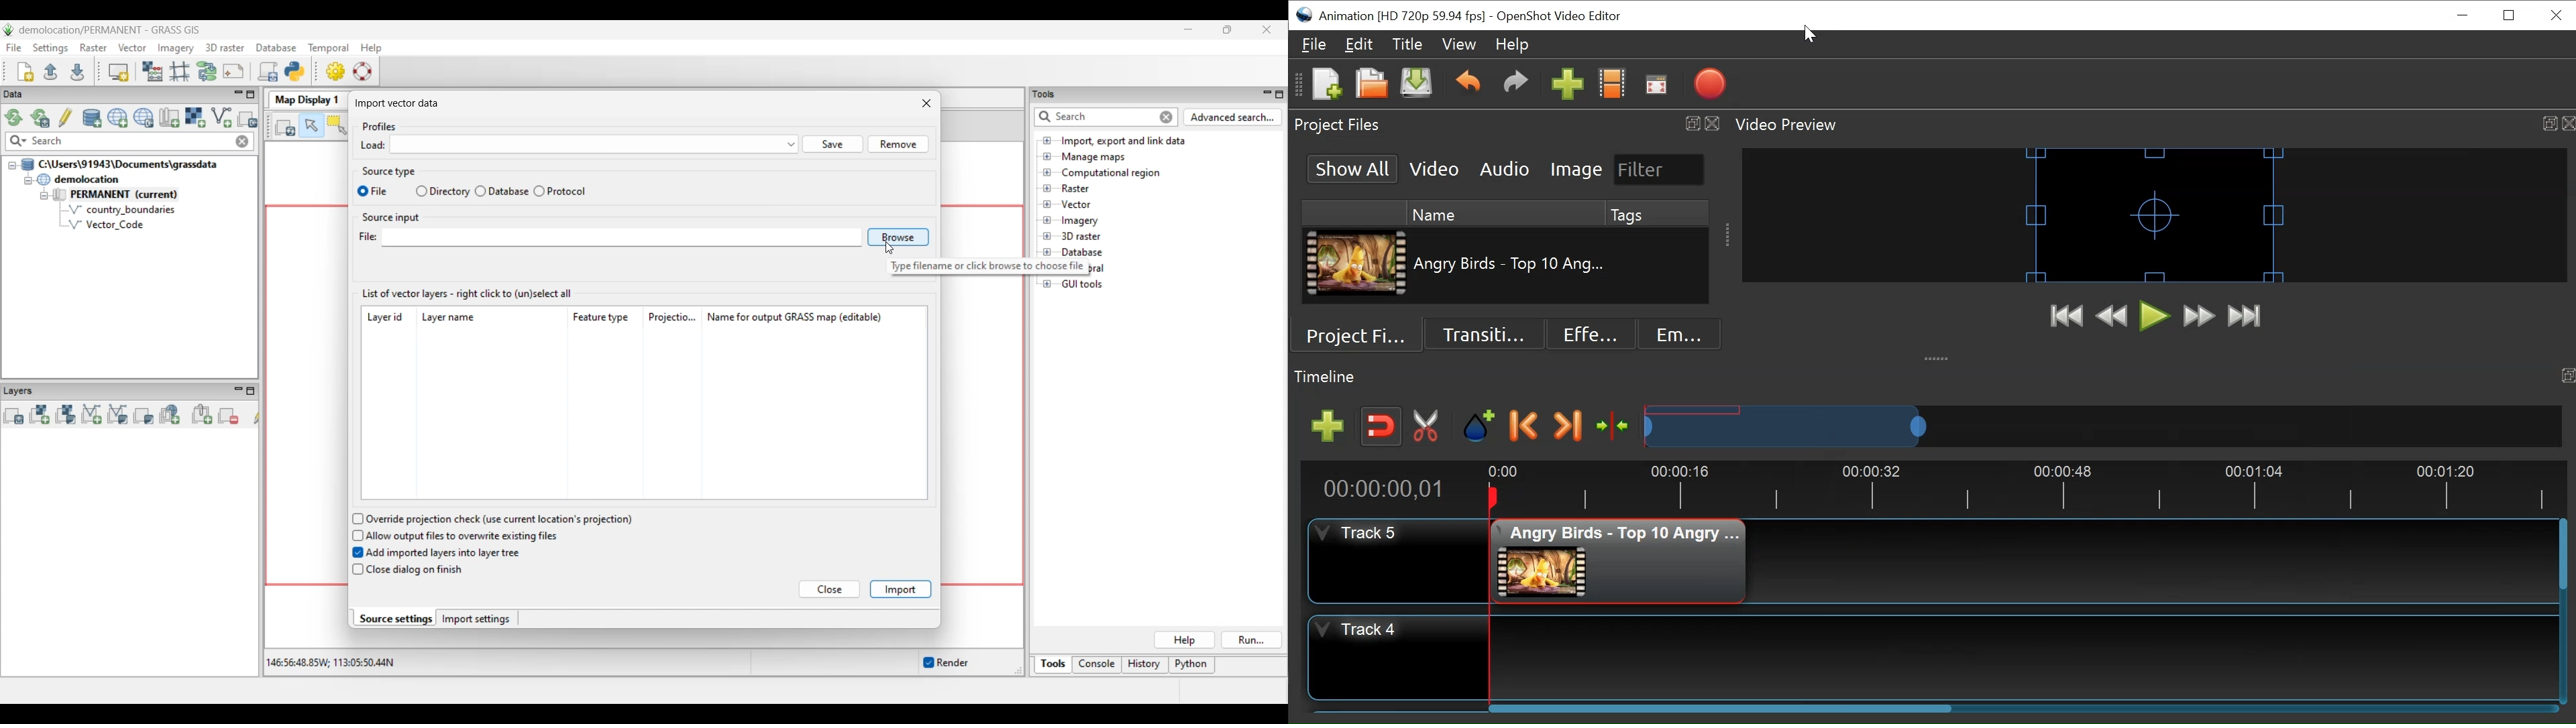 This screenshot has width=2576, height=728. What do you see at coordinates (1568, 86) in the screenshot?
I see `Import Files` at bounding box center [1568, 86].